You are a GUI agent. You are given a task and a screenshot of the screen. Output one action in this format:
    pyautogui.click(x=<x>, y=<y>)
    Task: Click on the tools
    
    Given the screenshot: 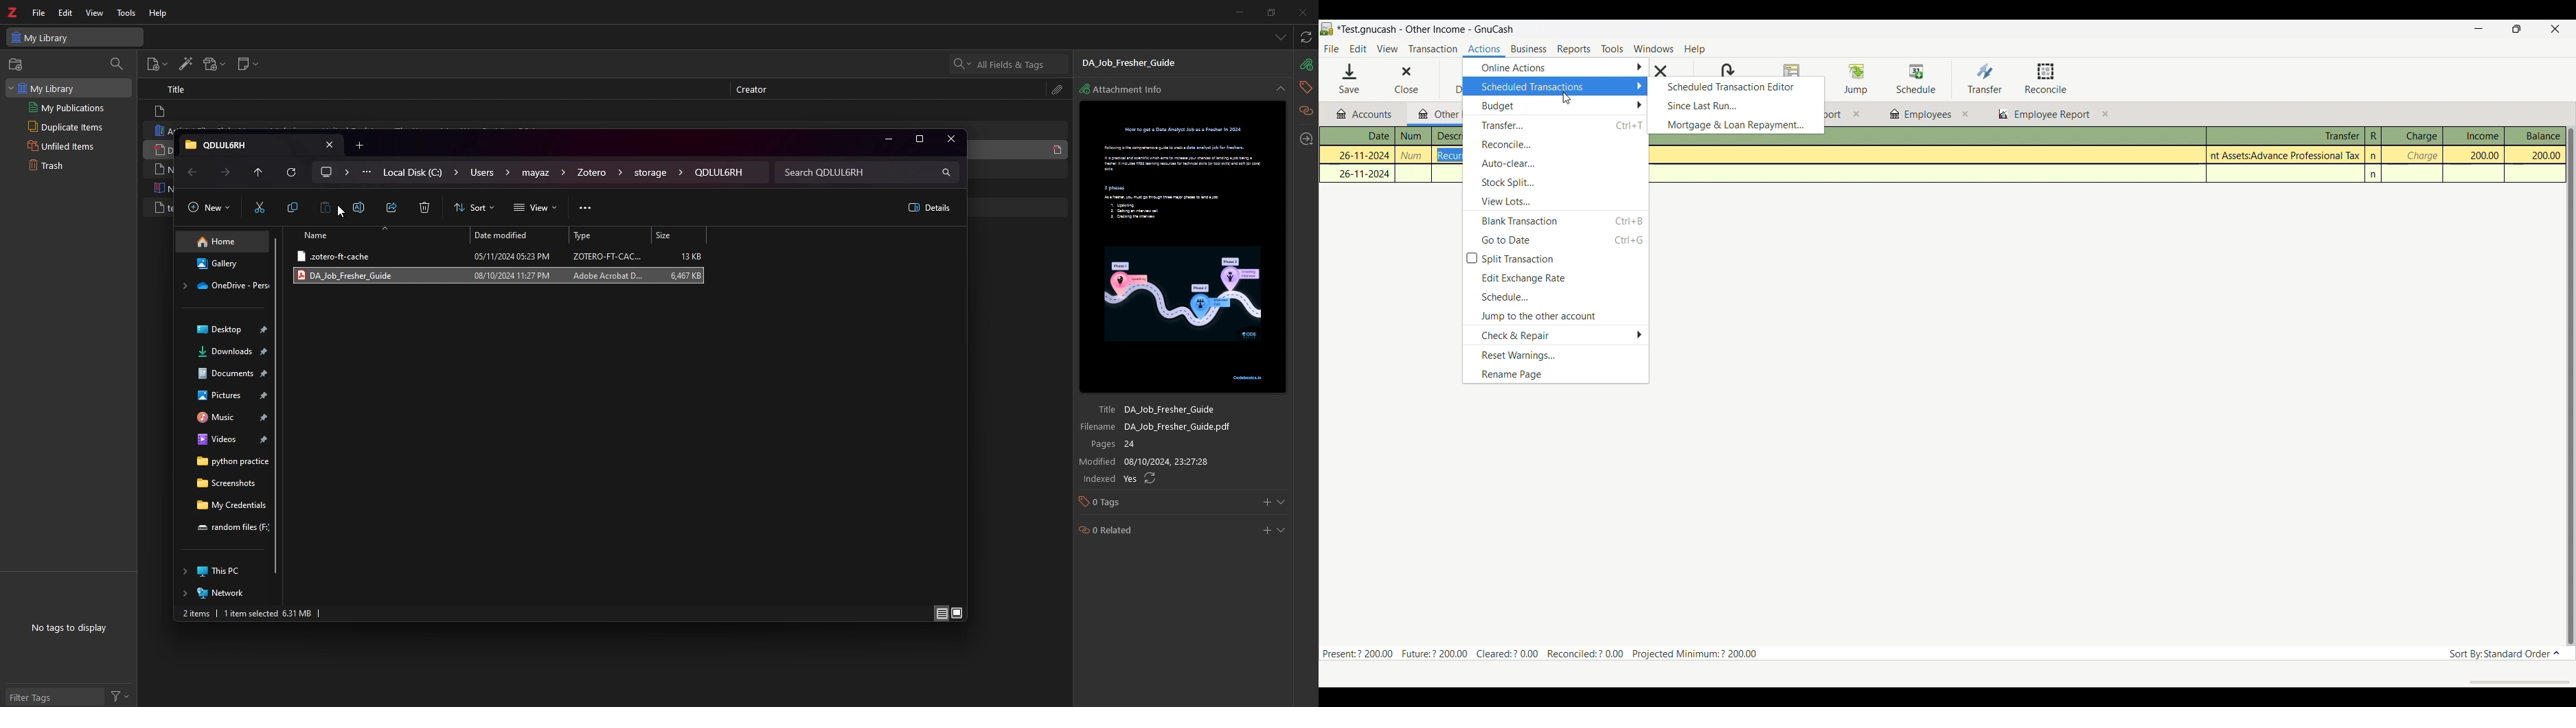 What is the action you would take?
    pyautogui.click(x=127, y=13)
    